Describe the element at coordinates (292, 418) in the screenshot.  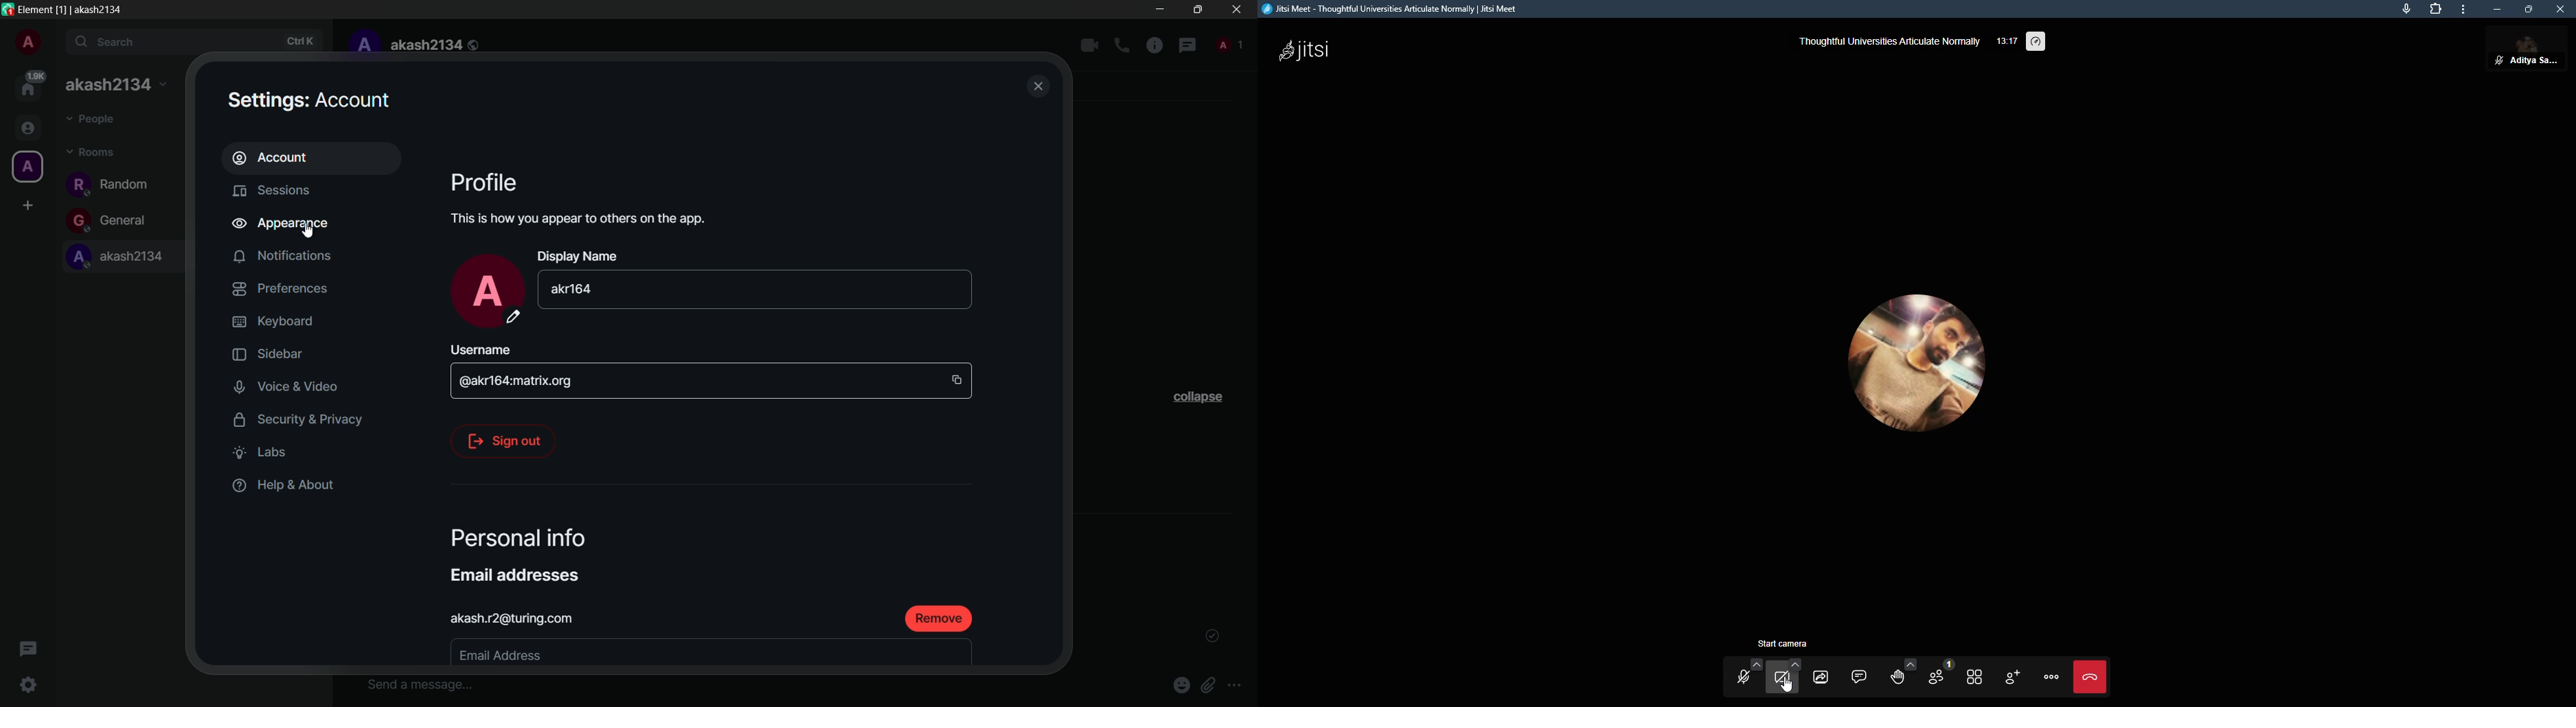
I see `security and privacy` at that location.